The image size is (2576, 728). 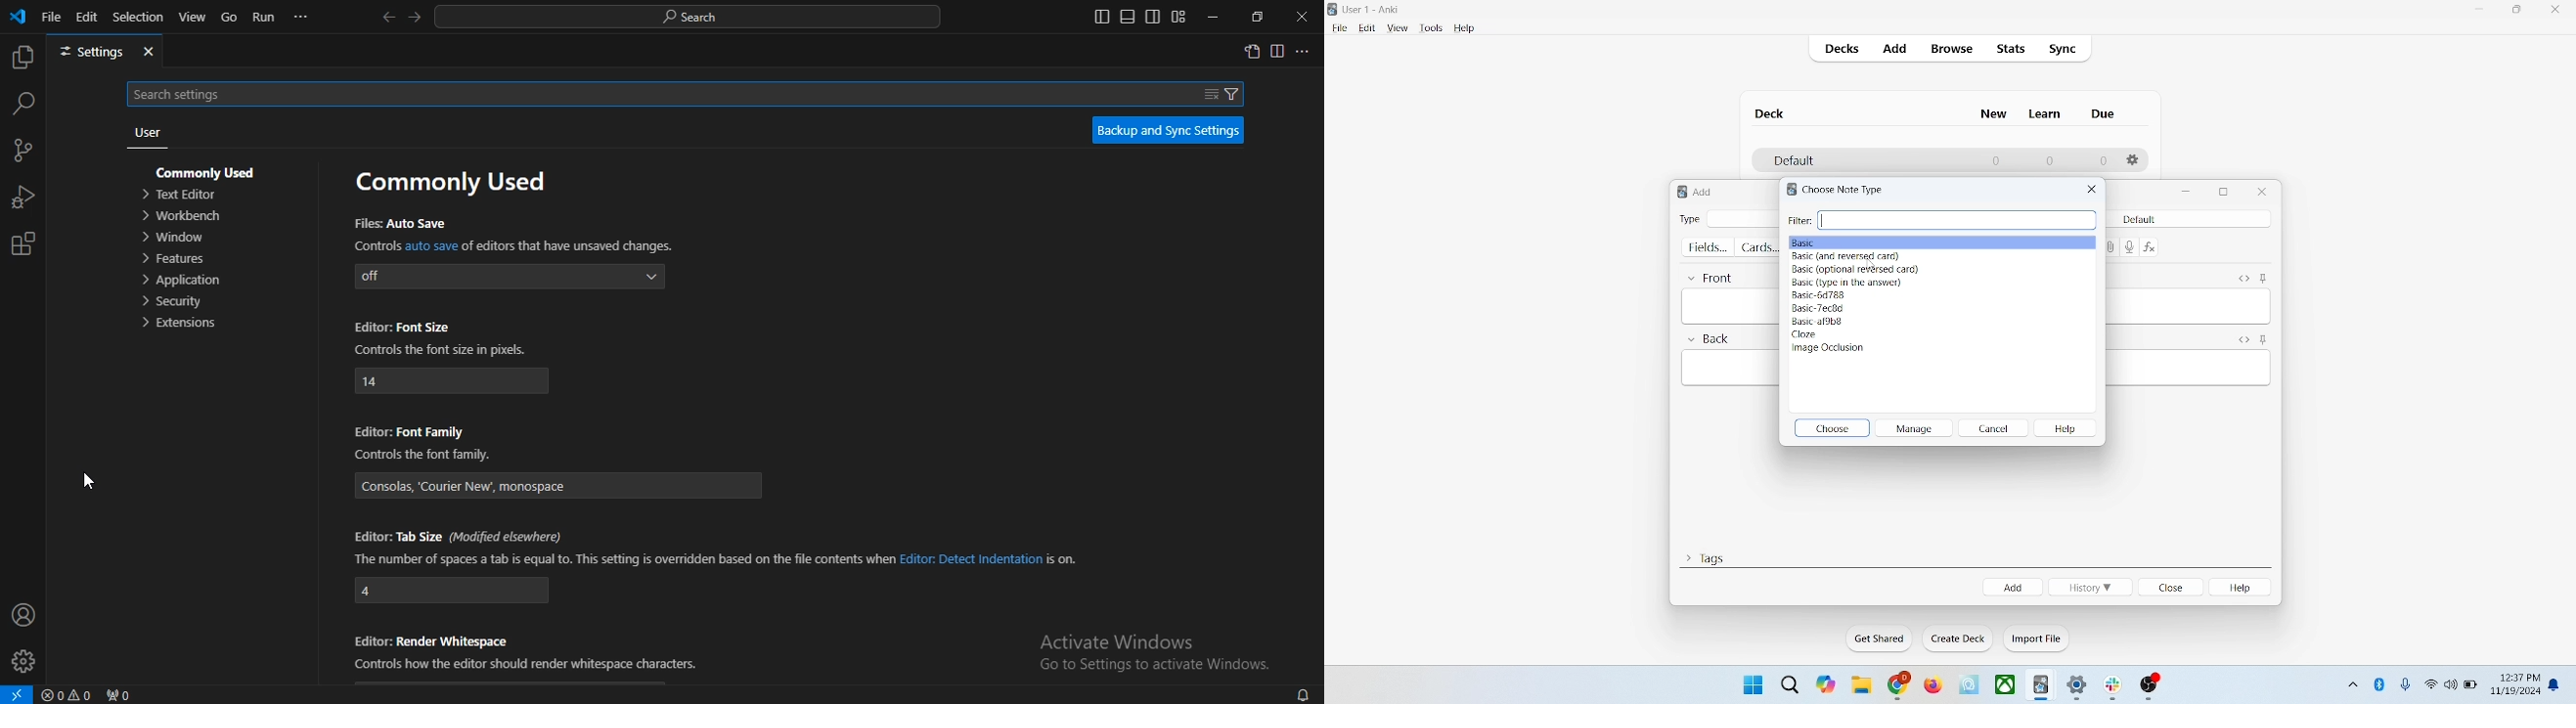 What do you see at coordinates (2380, 683) in the screenshot?
I see `bluetooth` at bounding box center [2380, 683].